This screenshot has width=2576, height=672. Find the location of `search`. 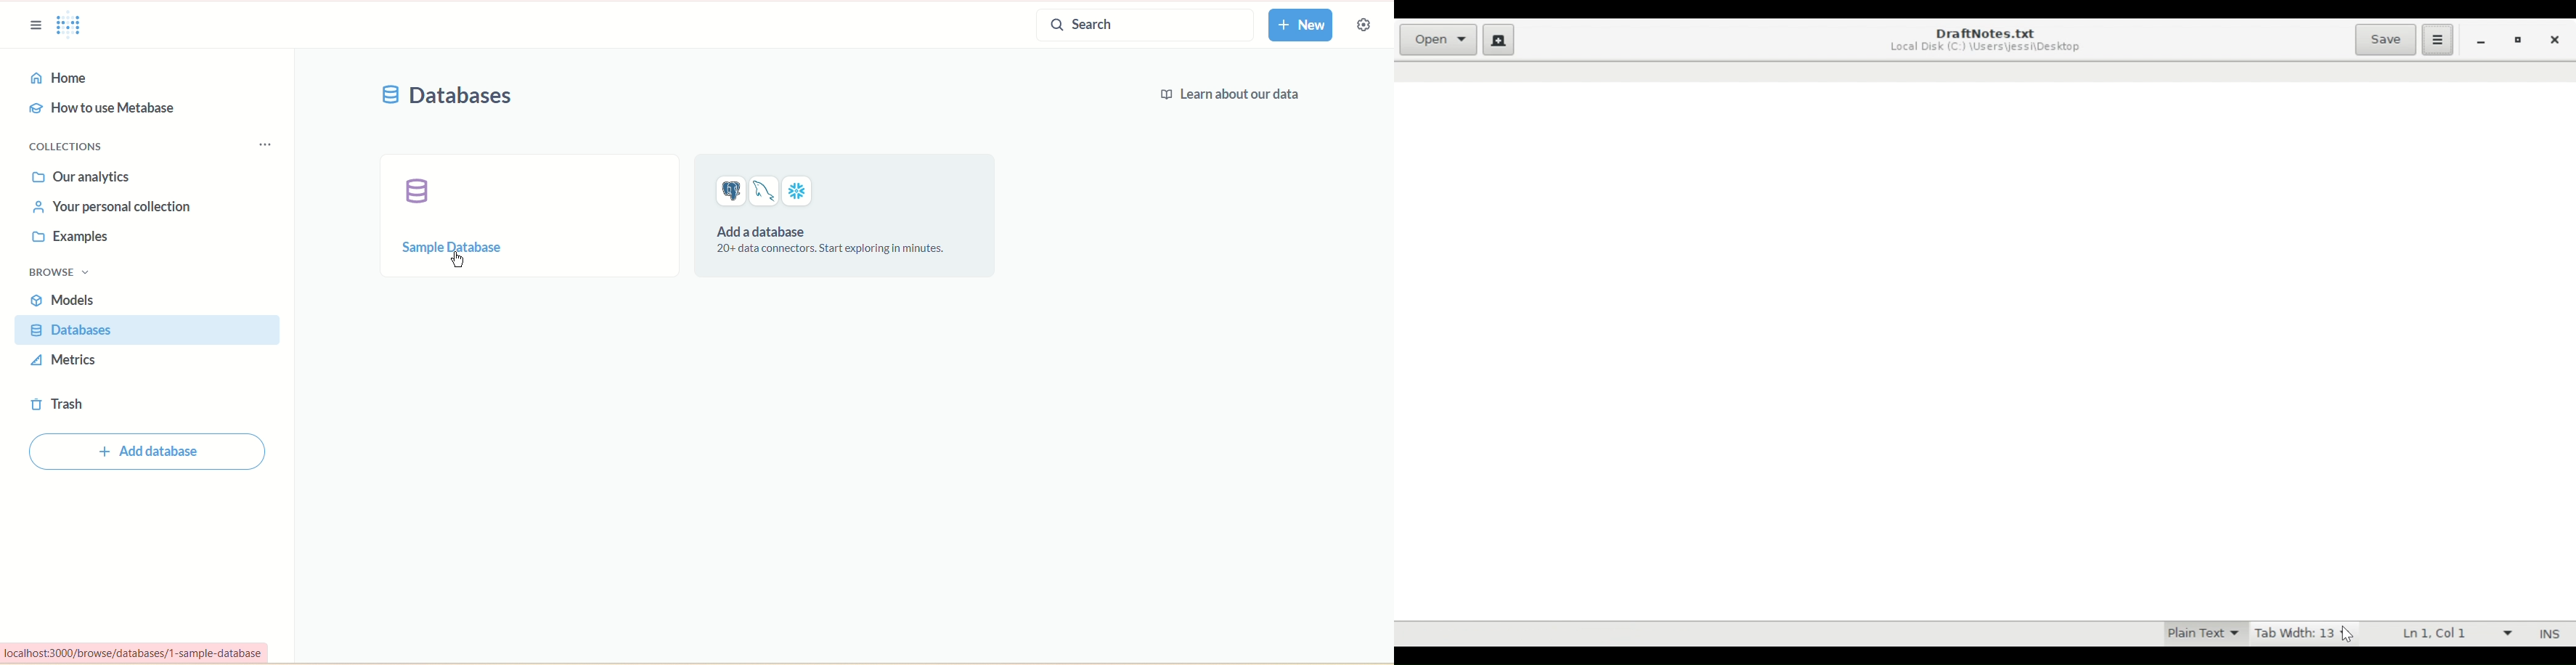

search is located at coordinates (1148, 25).